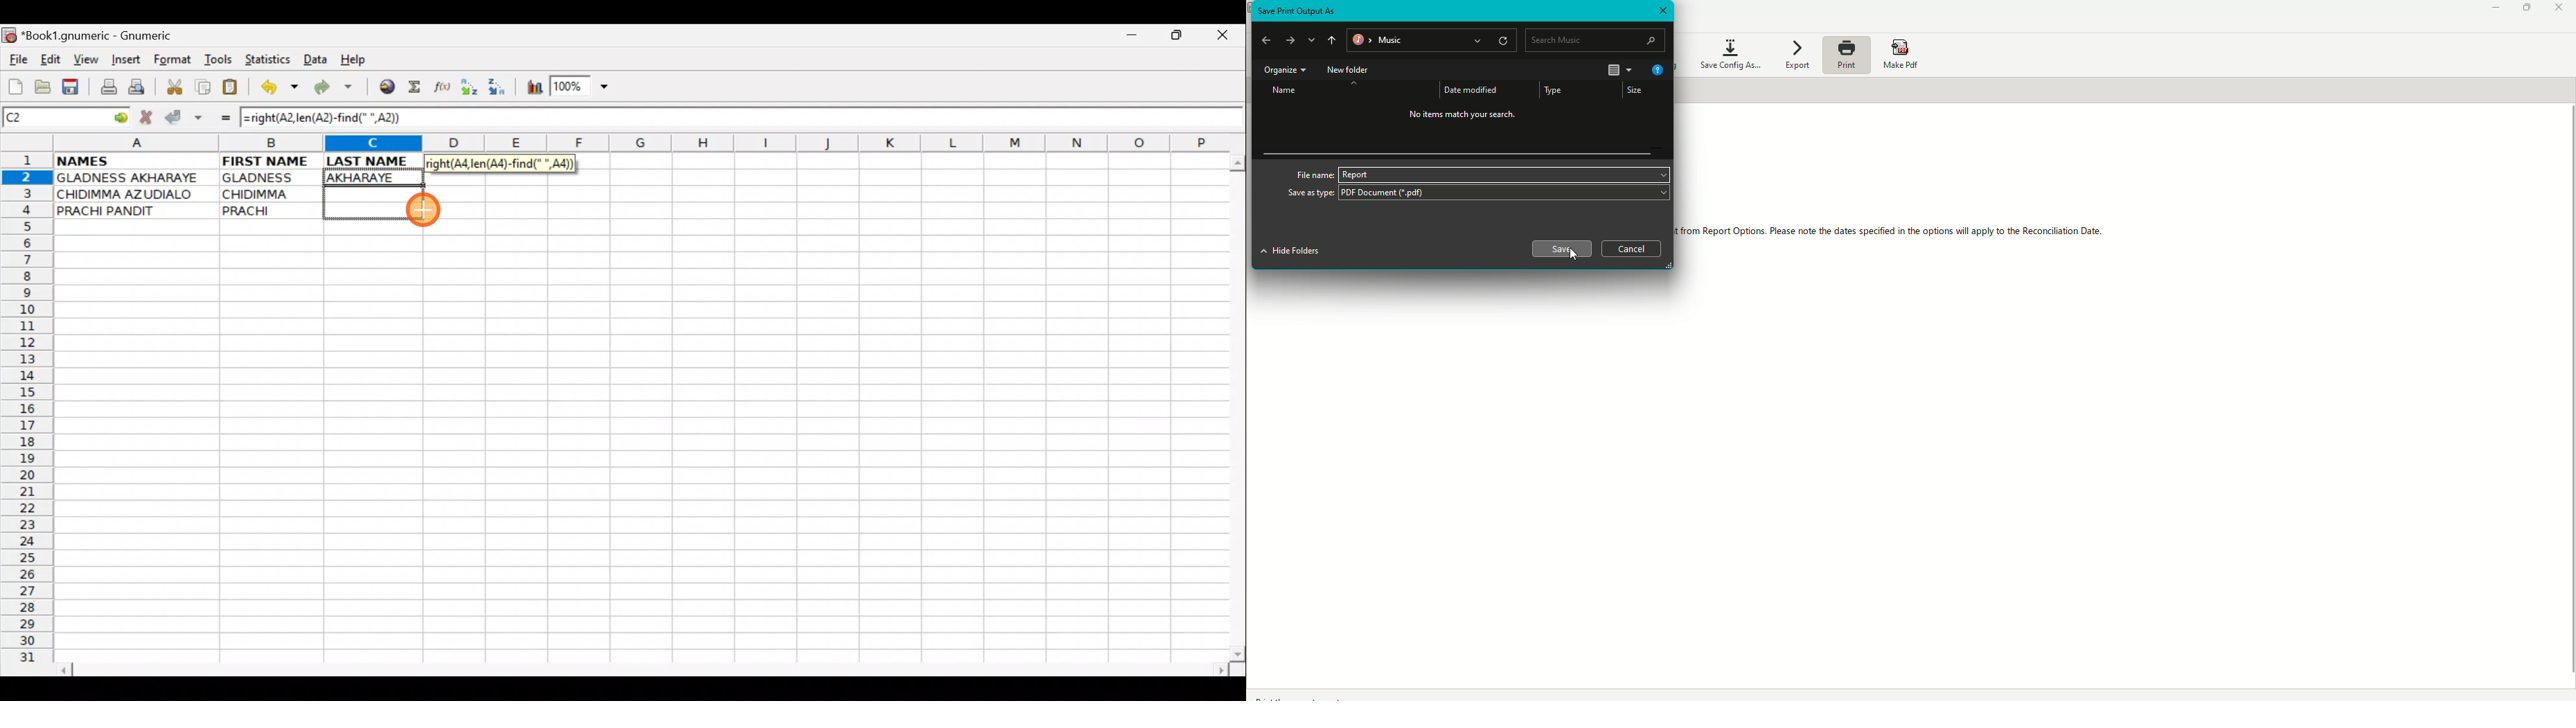  Describe the element at coordinates (234, 89) in the screenshot. I see `Paste clipboard` at that location.